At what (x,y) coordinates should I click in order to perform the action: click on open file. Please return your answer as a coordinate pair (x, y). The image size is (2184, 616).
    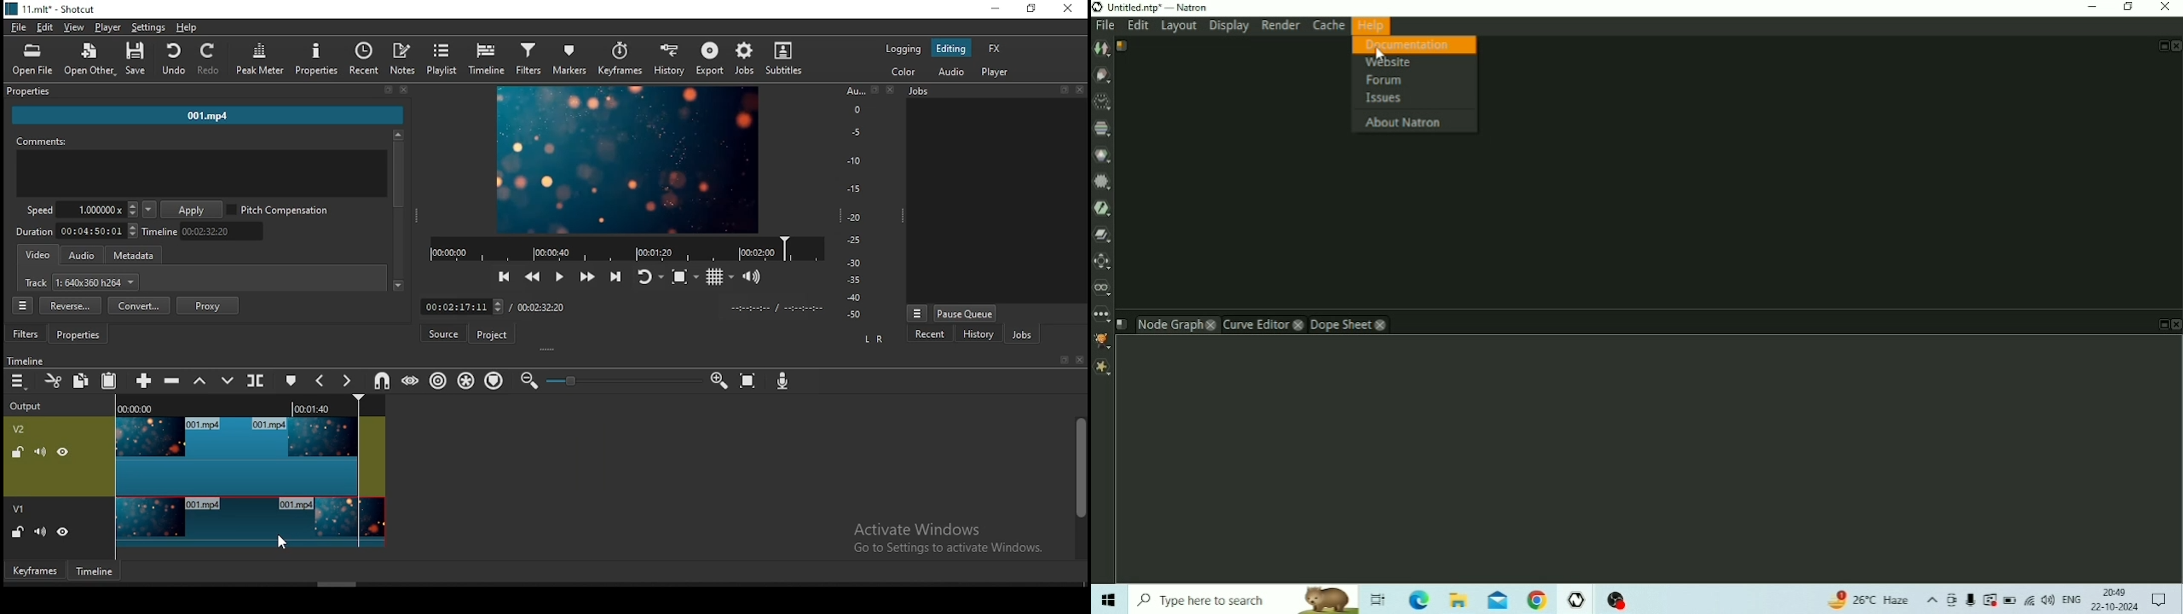
    Looking at the image, I should click on (32, 57).